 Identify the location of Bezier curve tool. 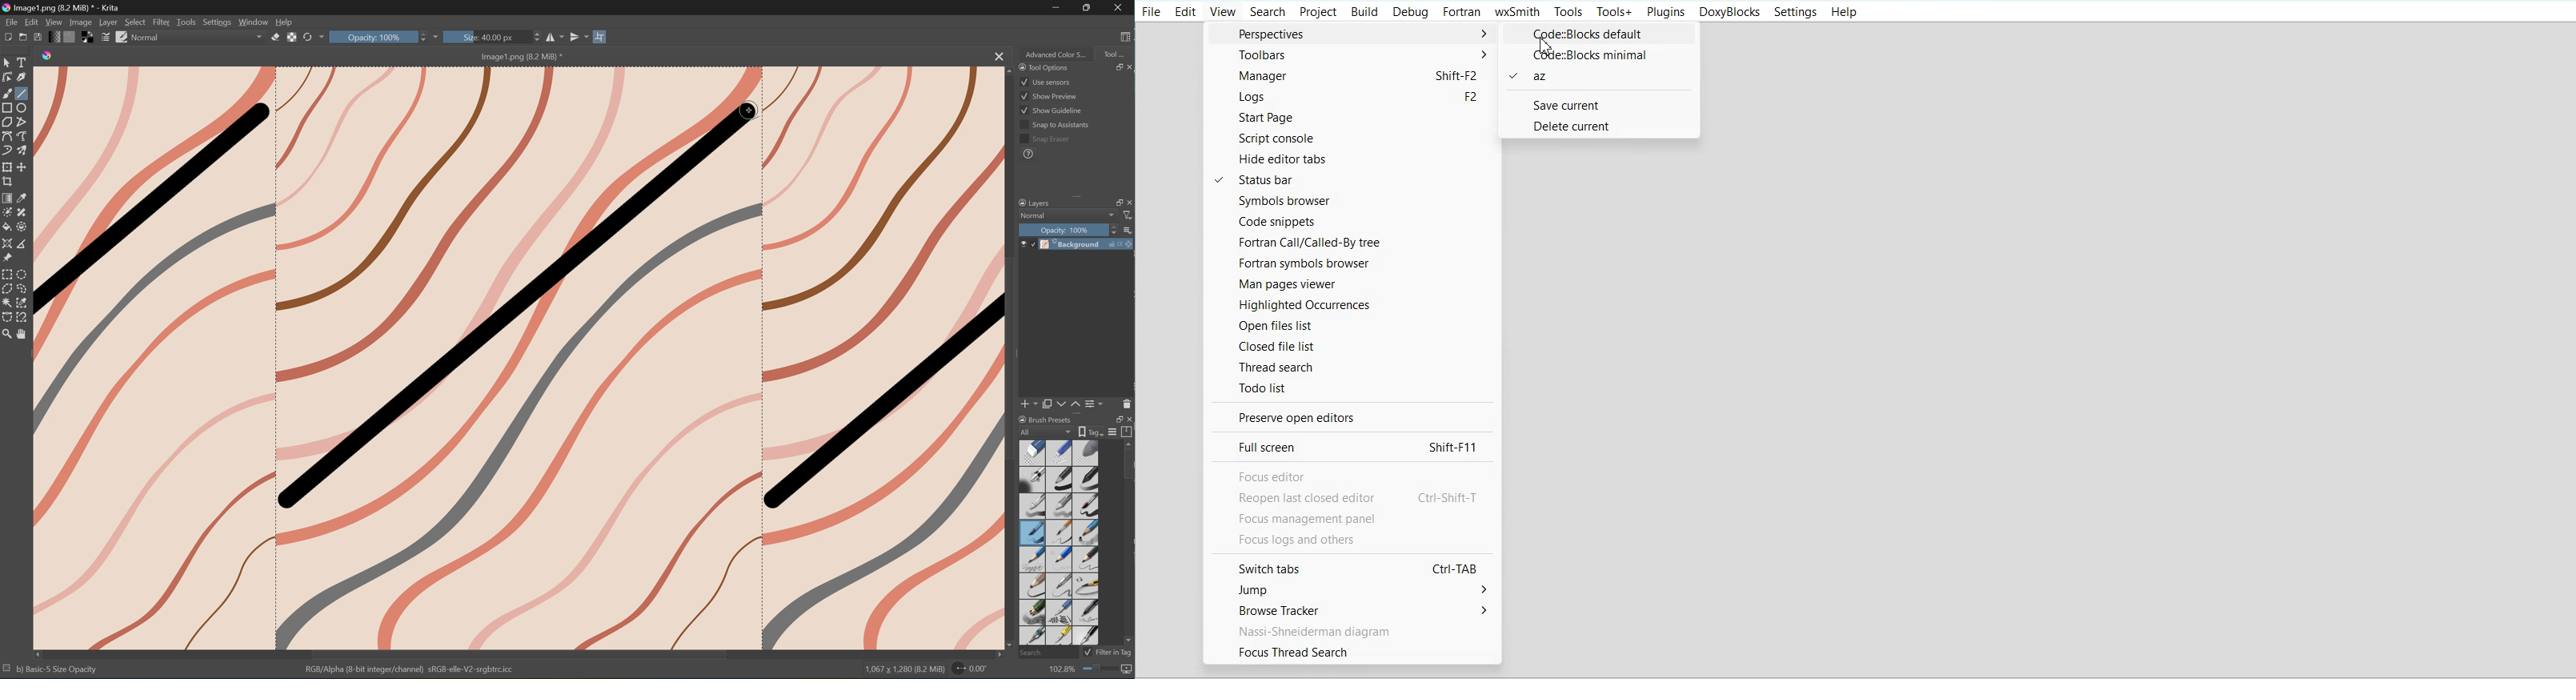
(7, 135).